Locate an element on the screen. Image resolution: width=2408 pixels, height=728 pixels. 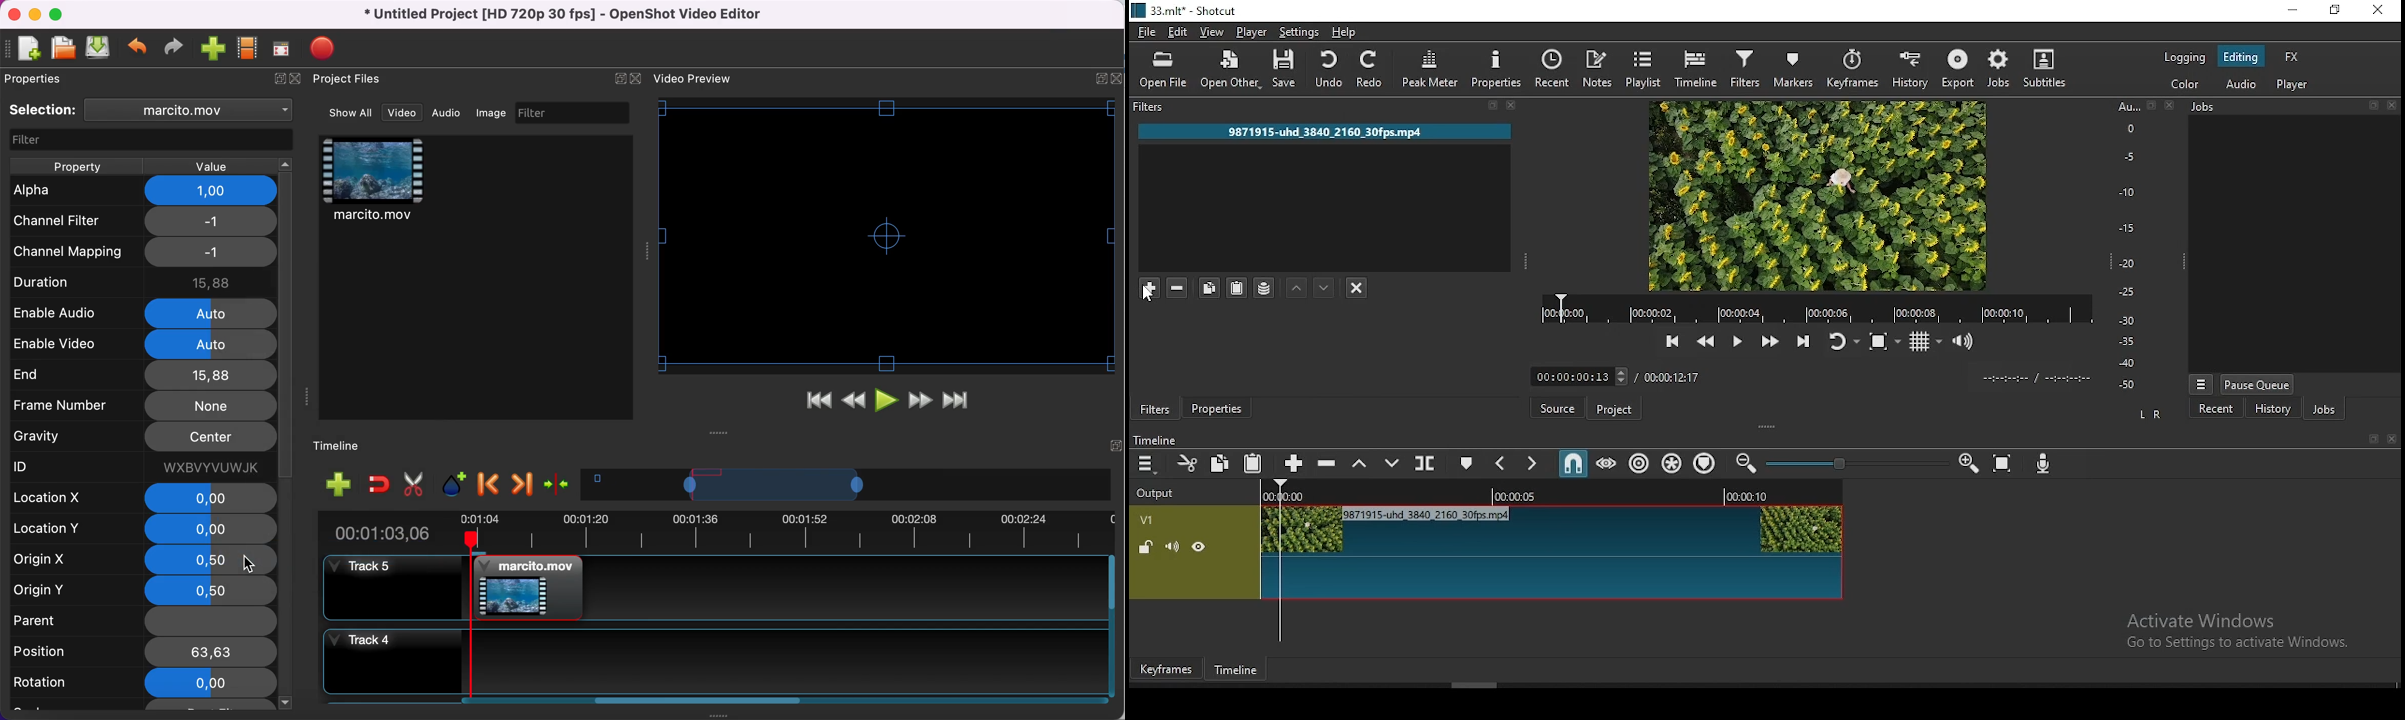
undo is located at coordinates (138, 49).